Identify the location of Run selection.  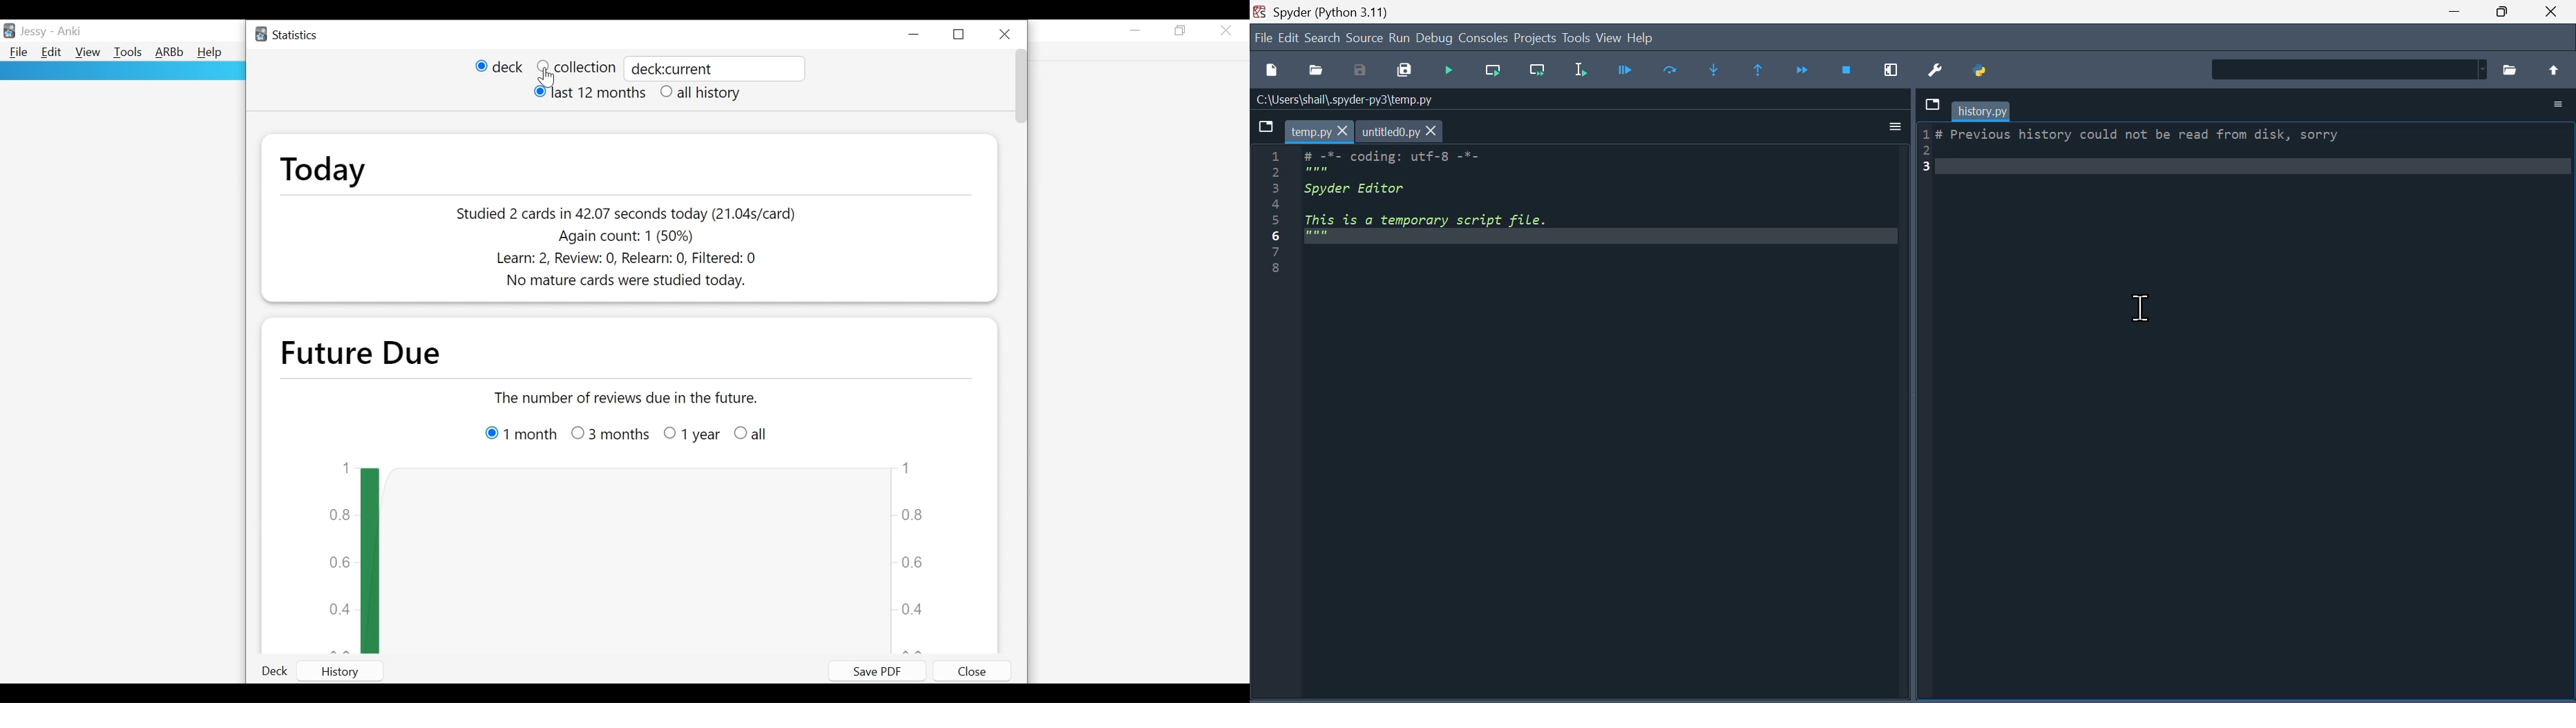
(1583, 68).